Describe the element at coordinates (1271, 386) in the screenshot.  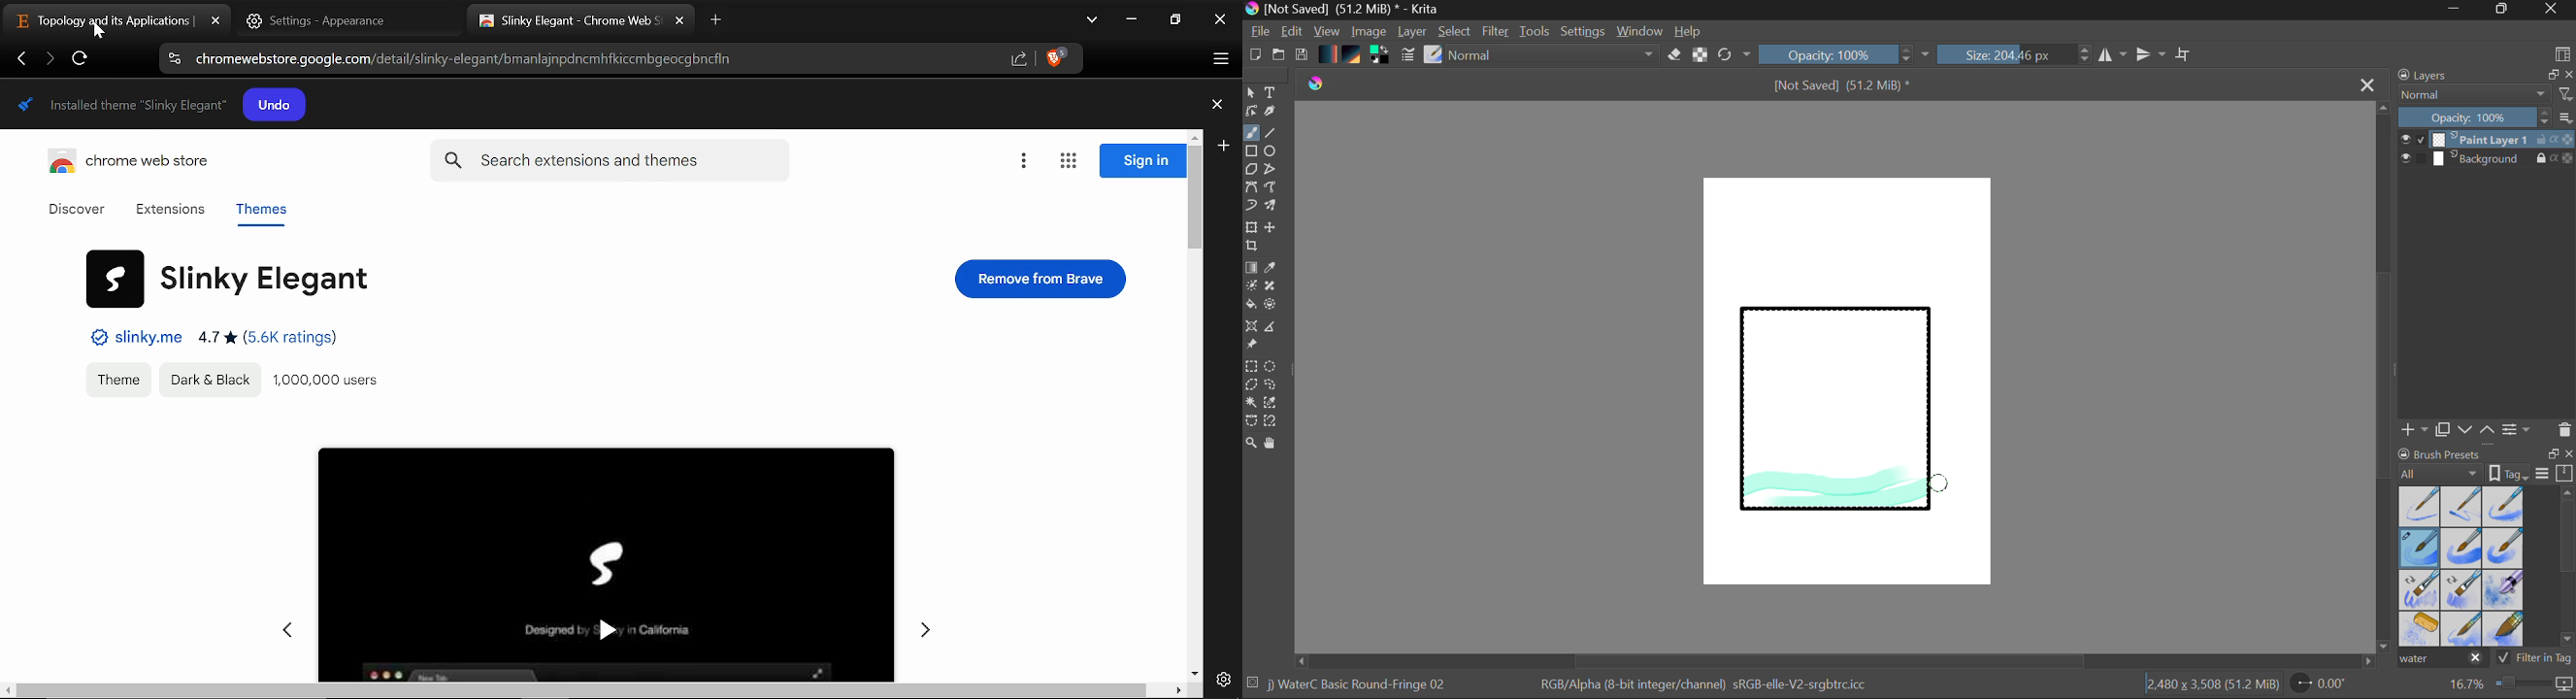
I see `Freehand Selection` at that location.